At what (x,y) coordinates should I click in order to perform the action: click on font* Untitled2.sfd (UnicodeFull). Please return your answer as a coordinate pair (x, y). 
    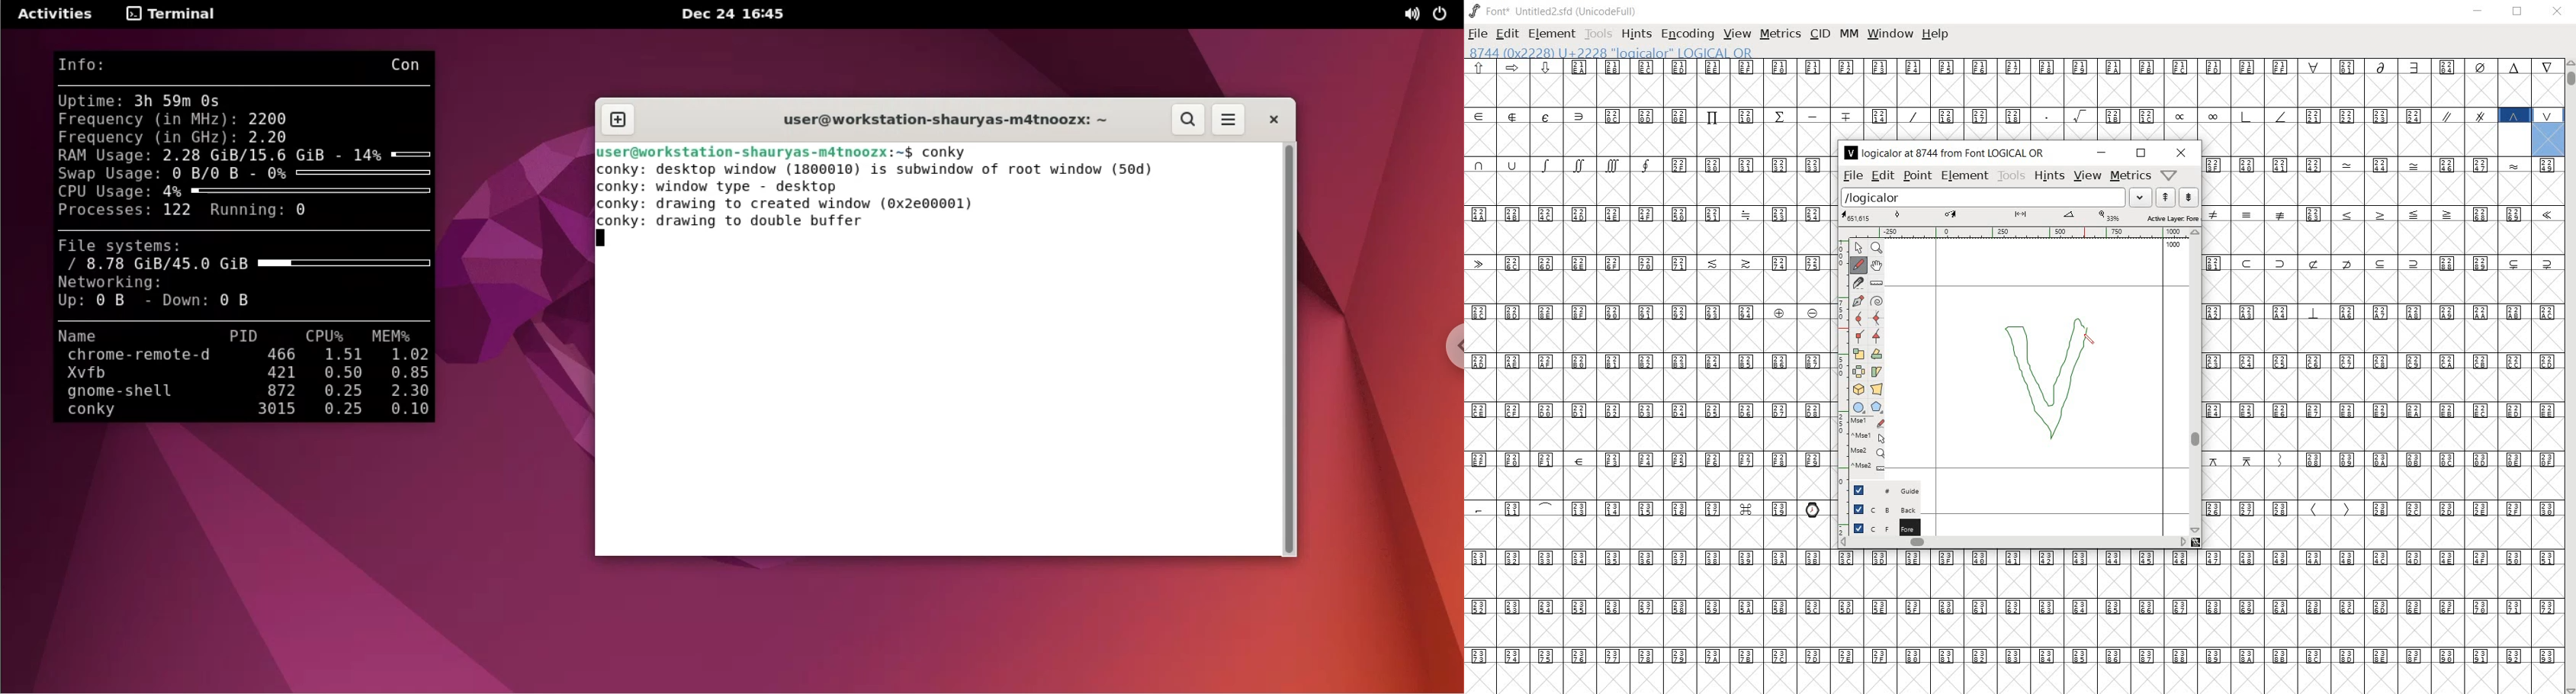
    Looking at the image, I should click on (1551, 10).